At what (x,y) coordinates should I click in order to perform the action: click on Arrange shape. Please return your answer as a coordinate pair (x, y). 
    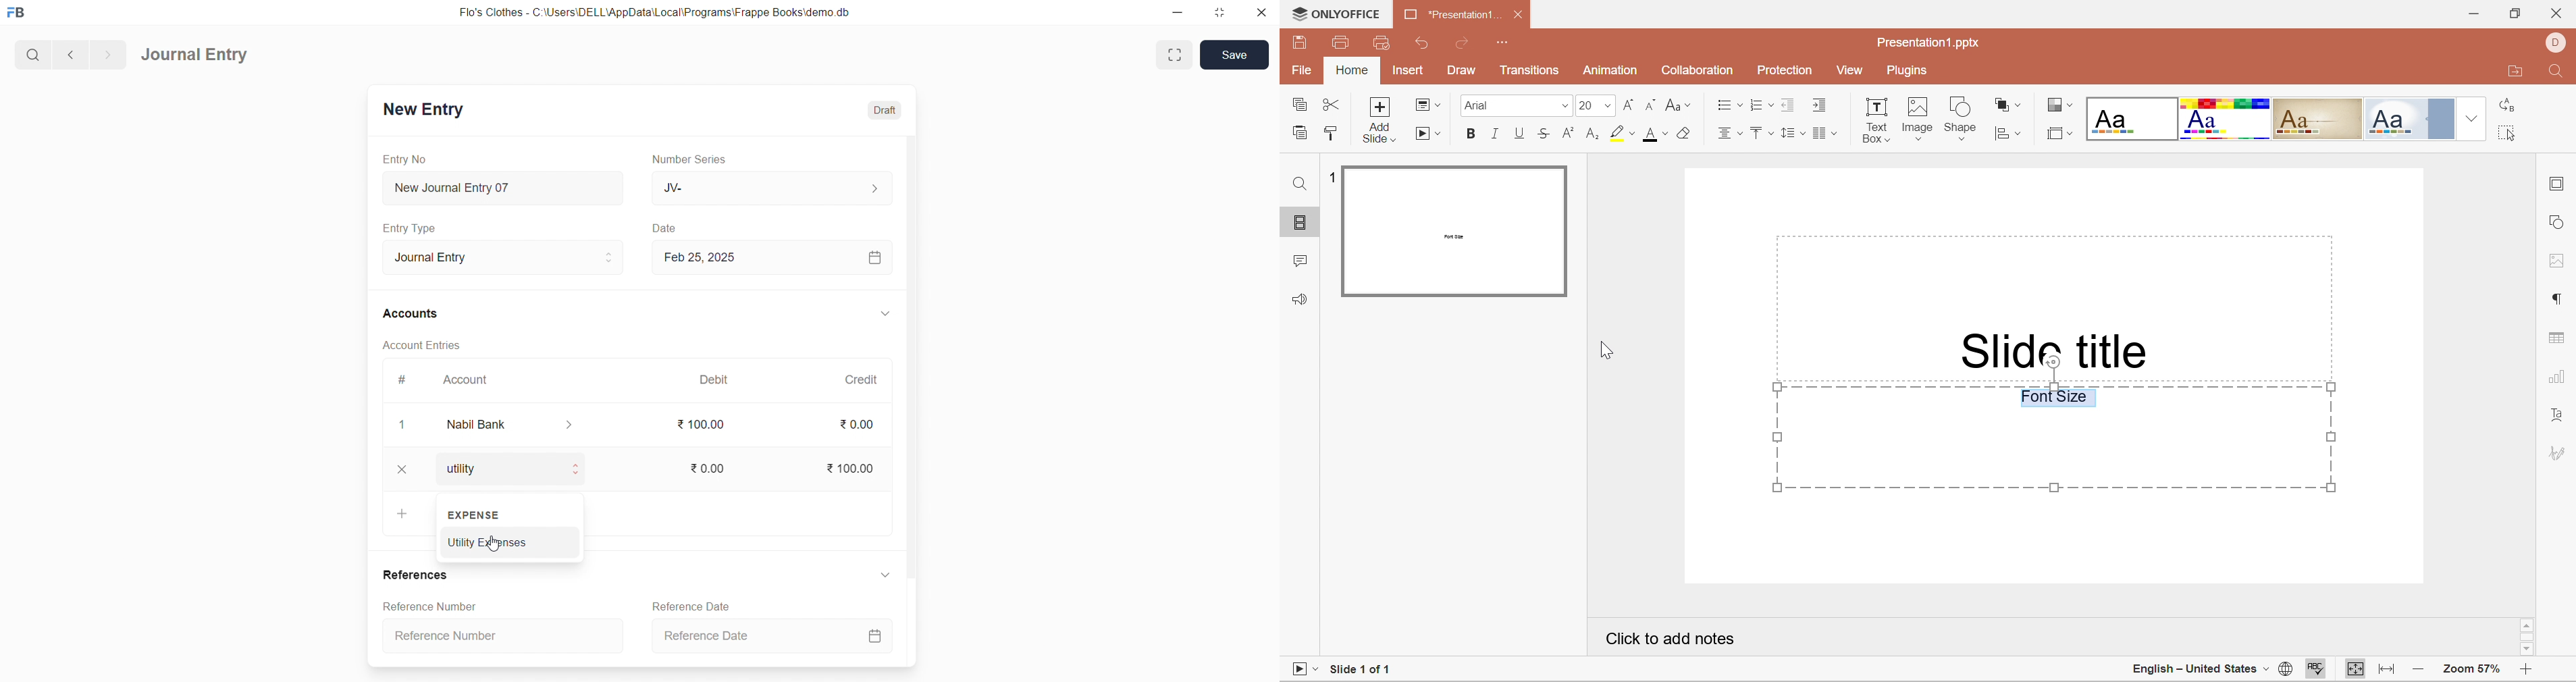
    Looking at the image, I should click on (2007, 104).